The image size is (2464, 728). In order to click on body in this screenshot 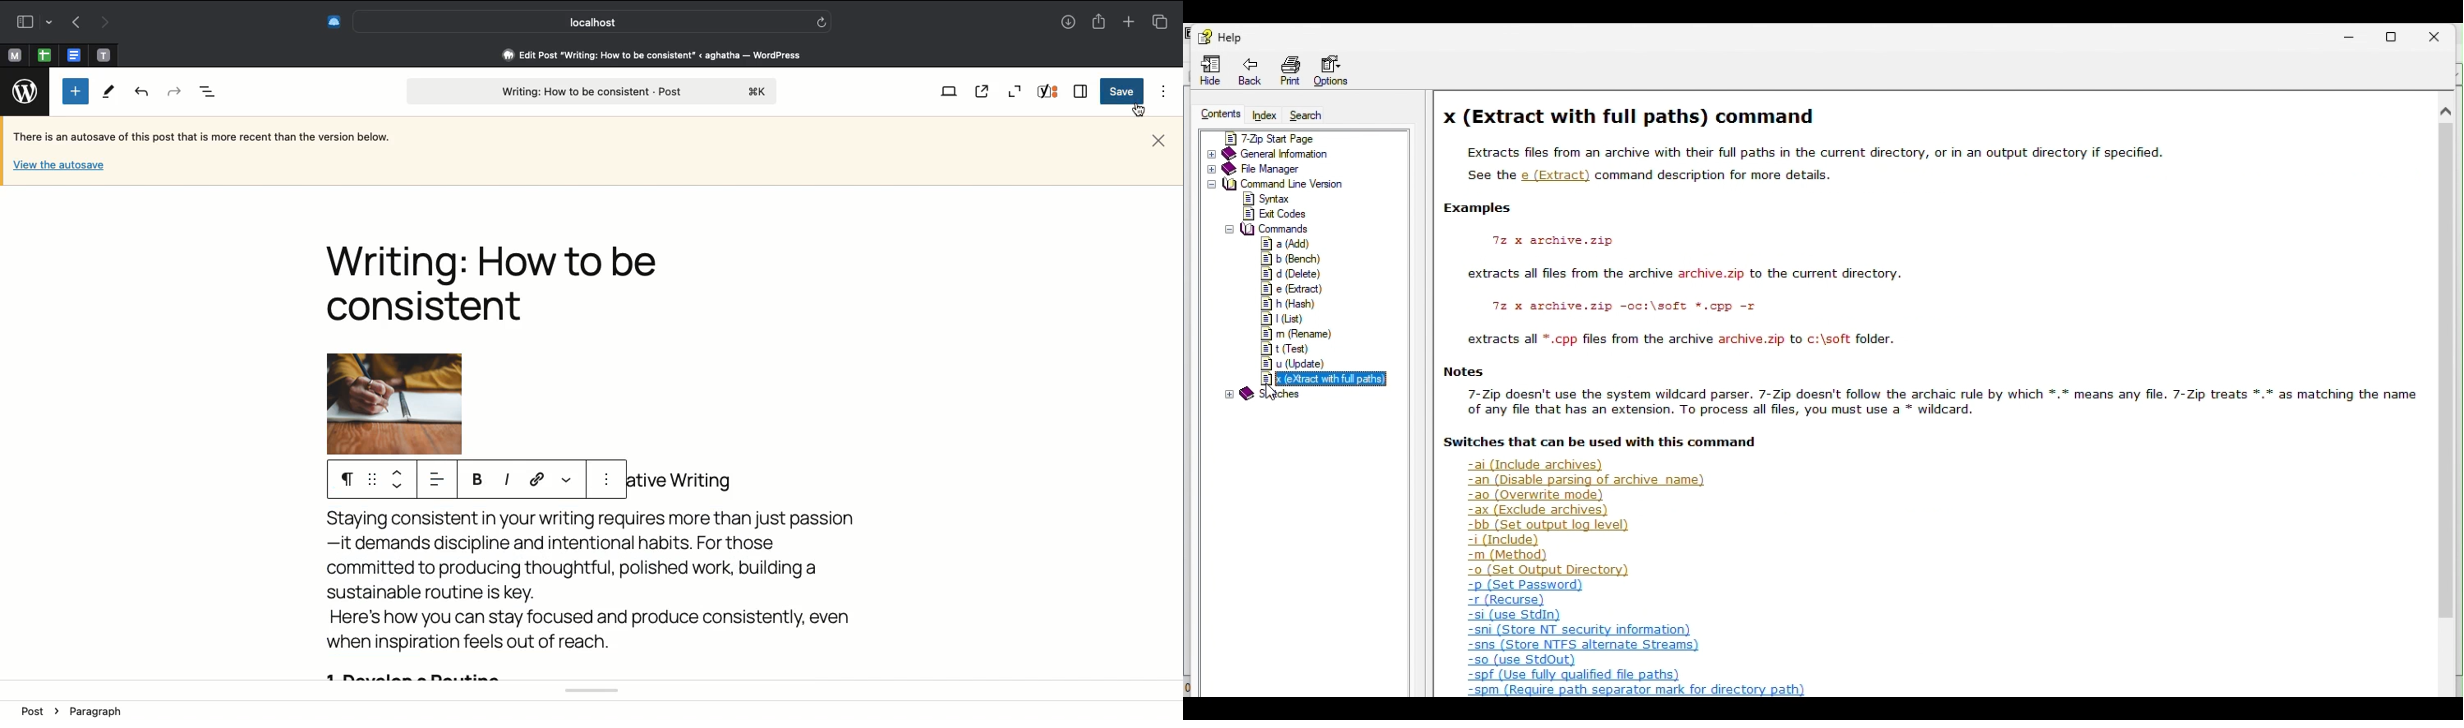, I will do `click(585, 596)`.